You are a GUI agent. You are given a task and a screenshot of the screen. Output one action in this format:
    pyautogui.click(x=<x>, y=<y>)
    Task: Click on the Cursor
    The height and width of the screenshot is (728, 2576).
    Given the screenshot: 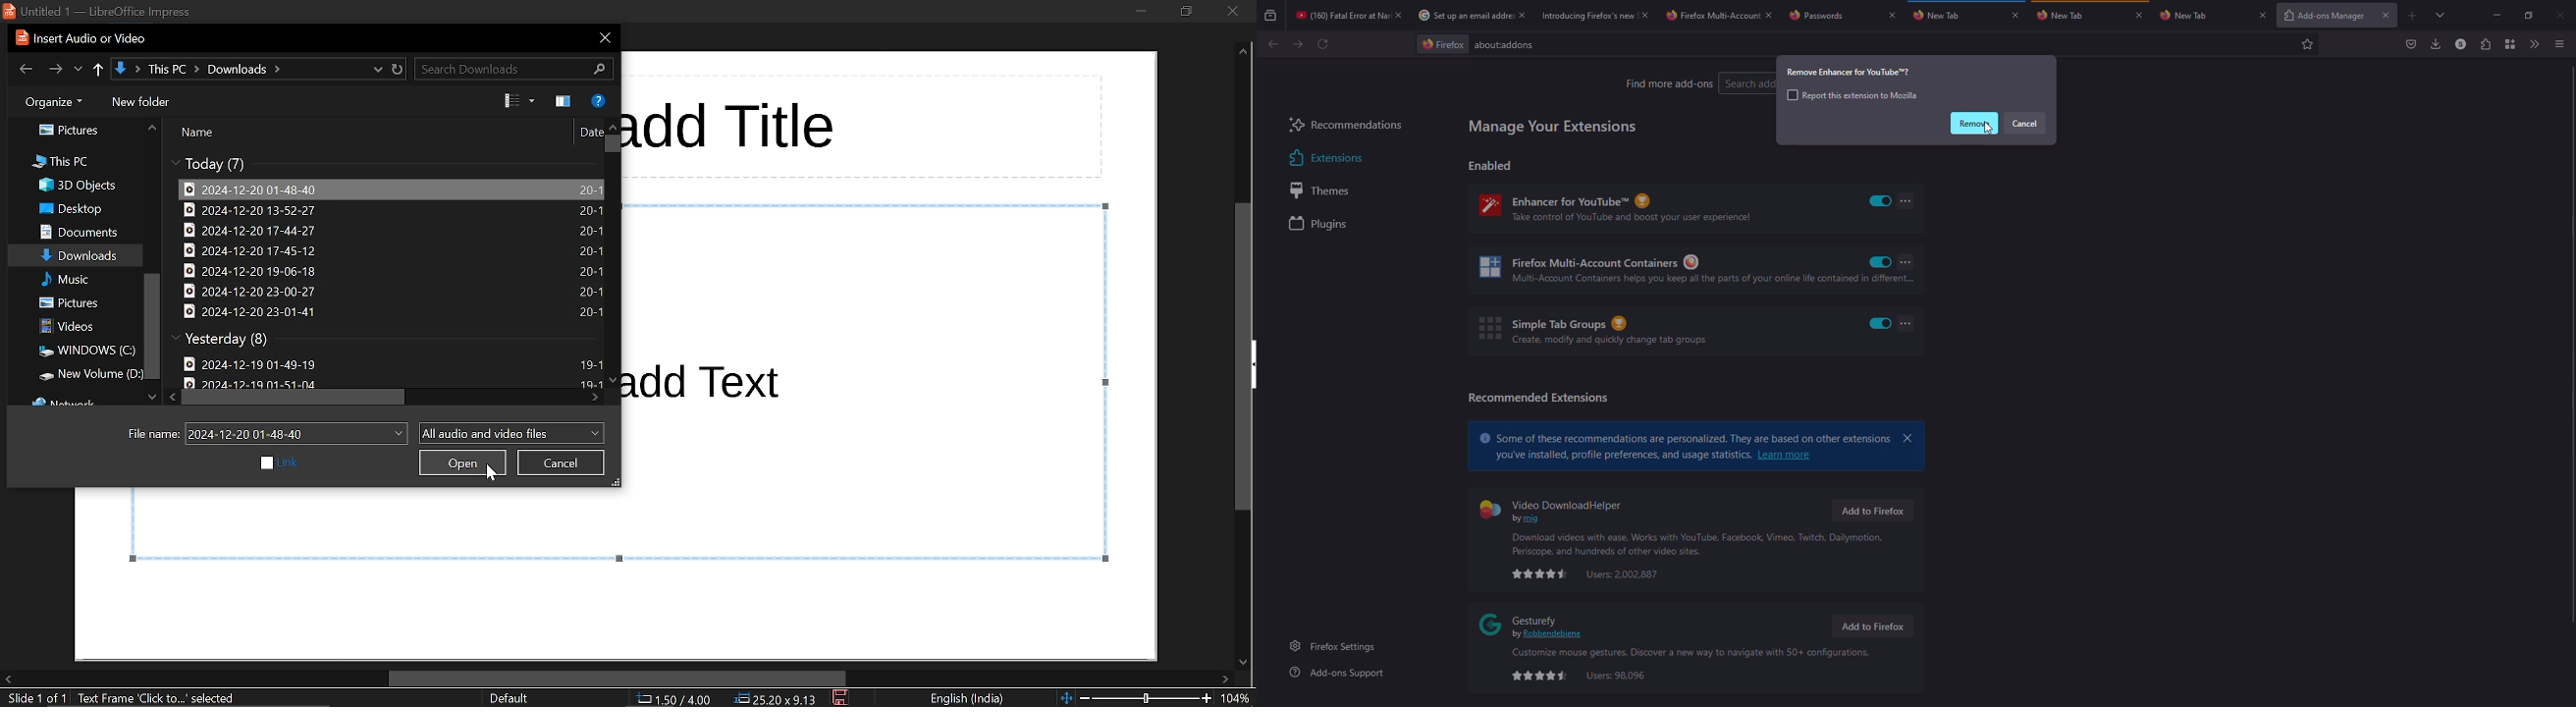 What is the action you would take?
    pyautogui.click(x=1989, y=128)
    